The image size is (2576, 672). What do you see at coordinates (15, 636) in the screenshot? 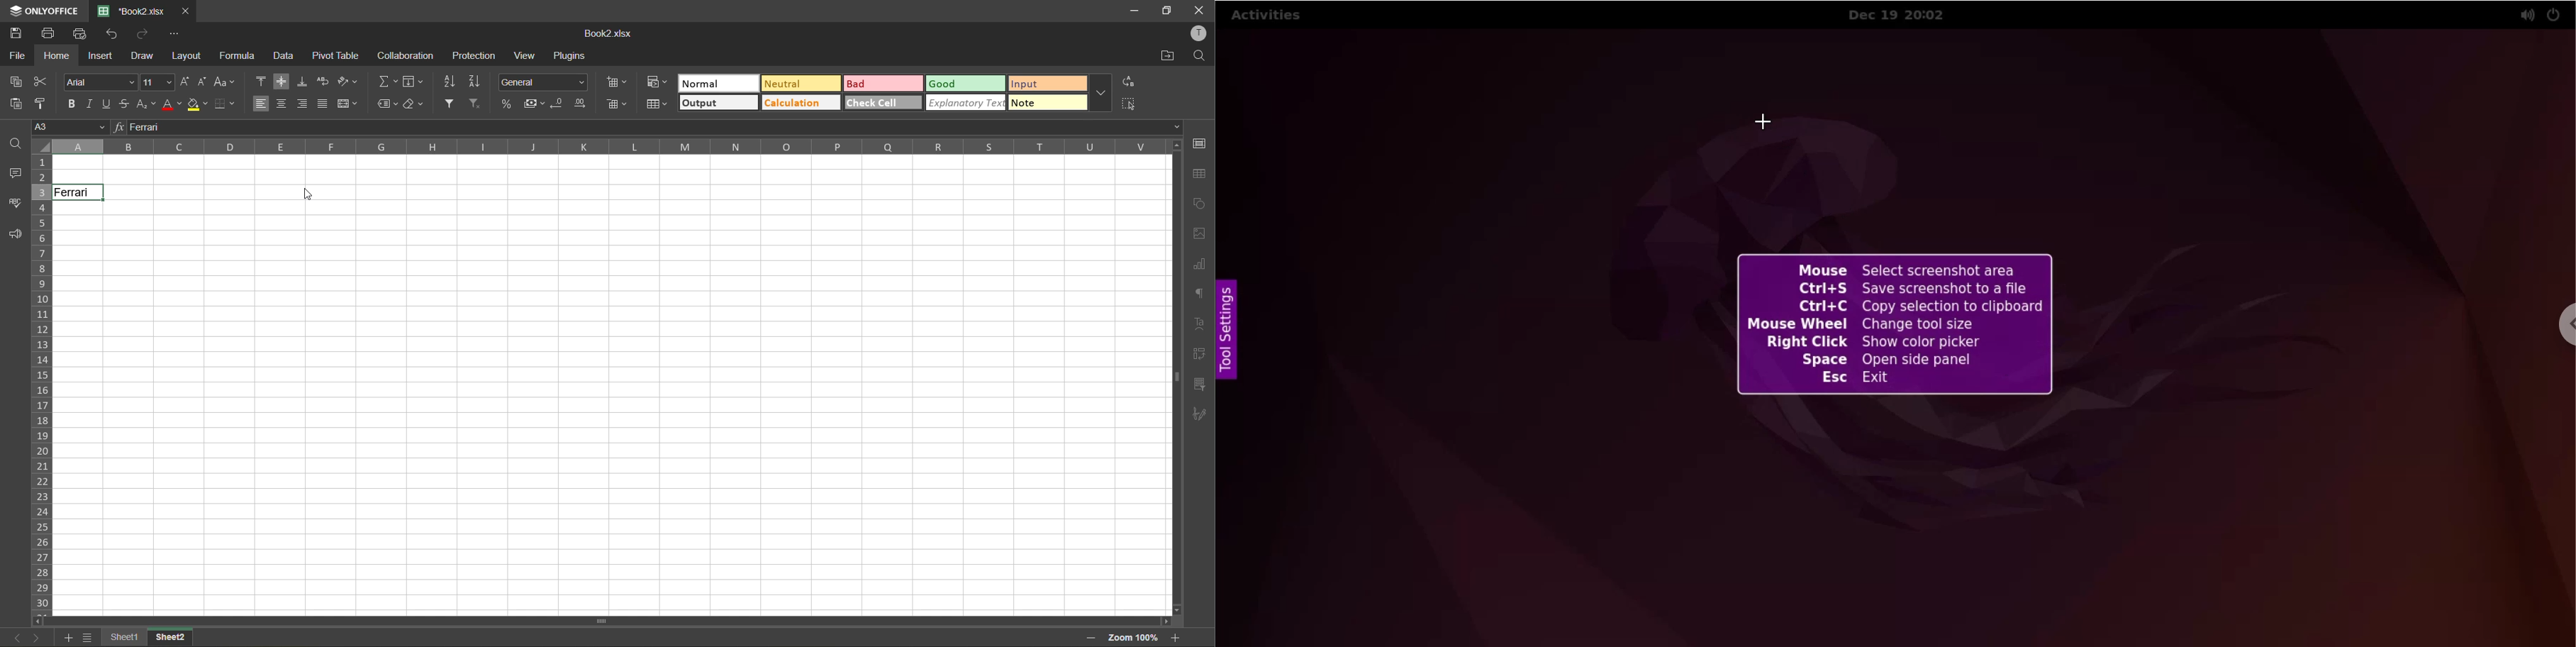
I see `previous` at bounding box center [15, 636].